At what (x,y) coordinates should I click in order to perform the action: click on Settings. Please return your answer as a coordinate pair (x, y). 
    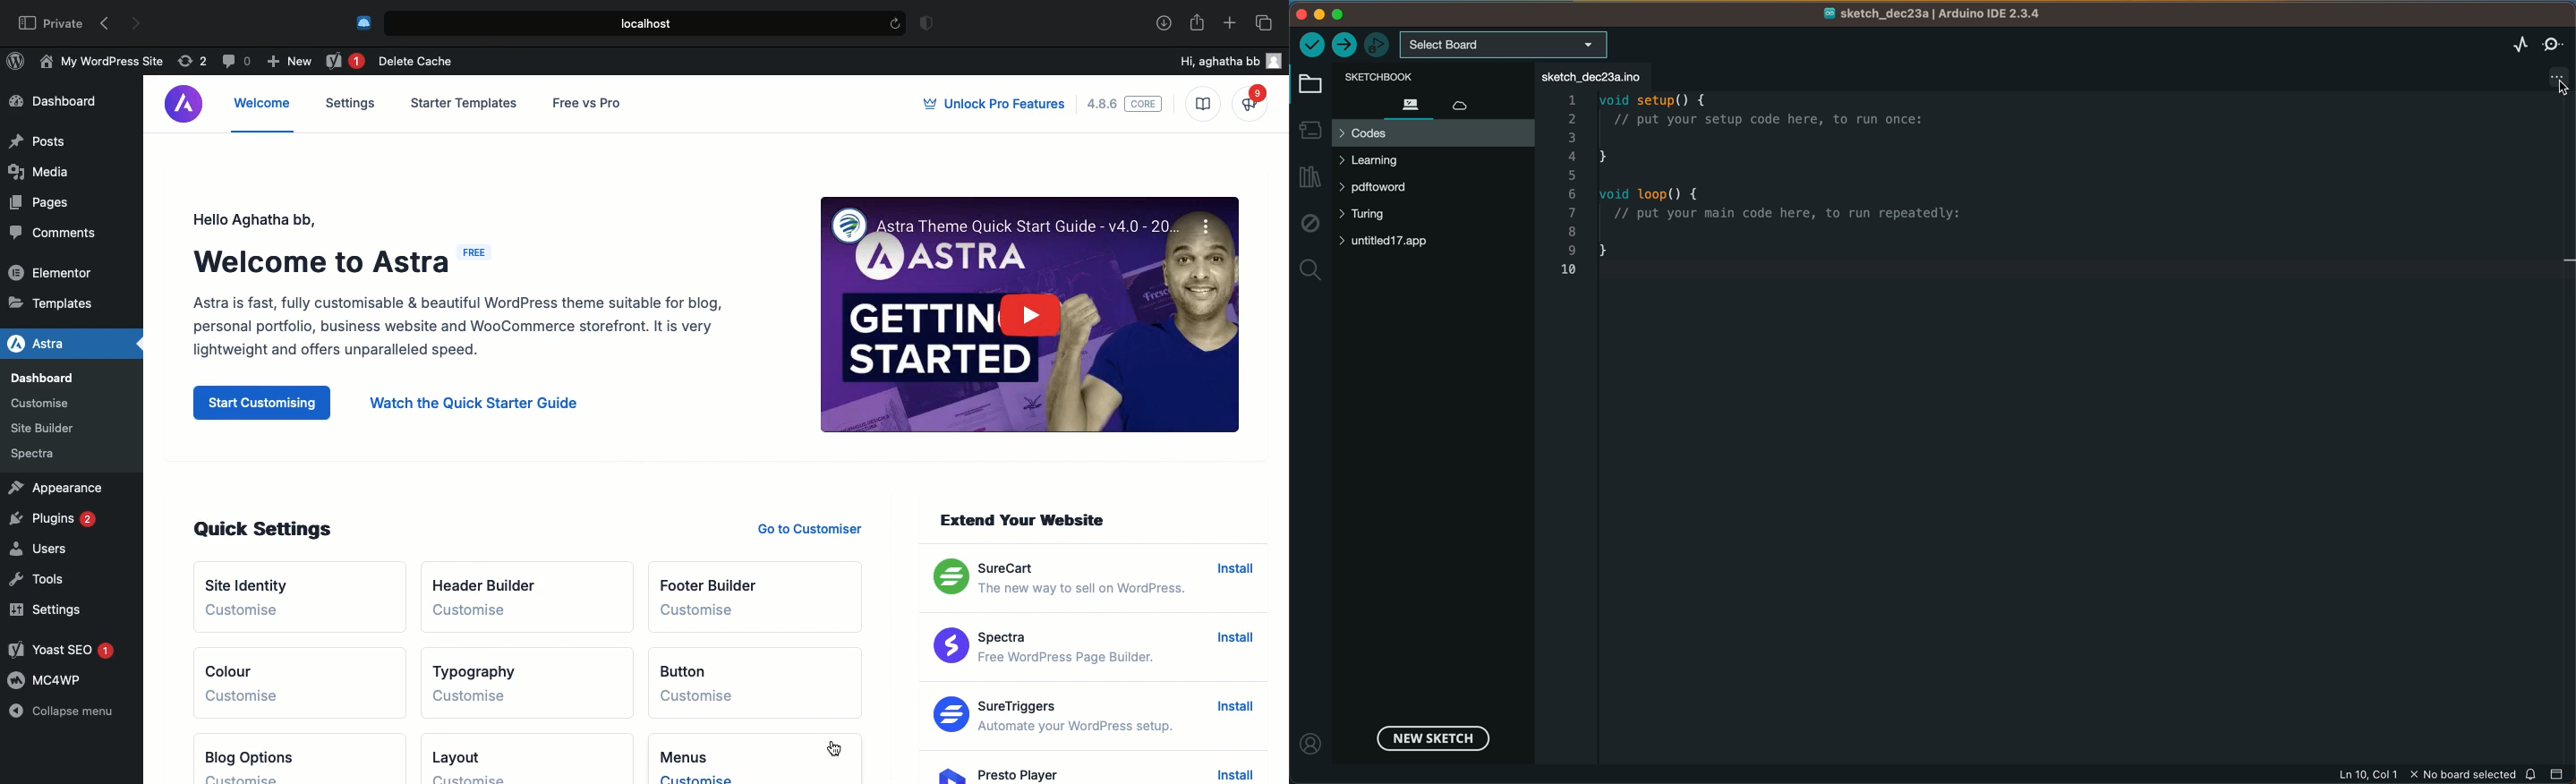
    Looking at the image, I should click on (350, 105).